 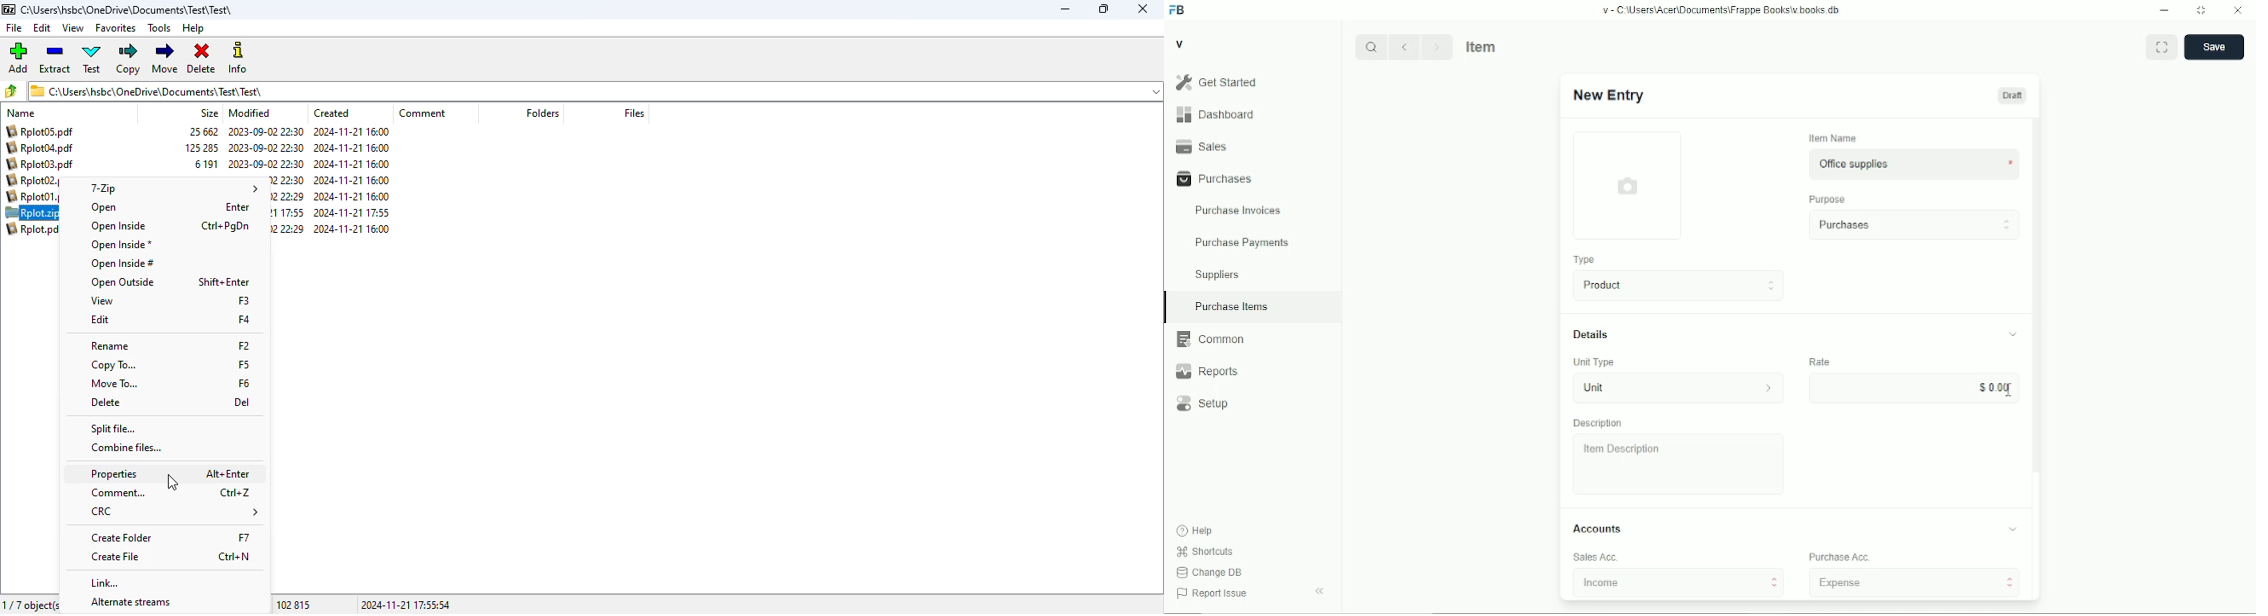 What do you see at coordinates (1211, 339) in the screenshot?
I see `common` at bounding box center [1211, 339].